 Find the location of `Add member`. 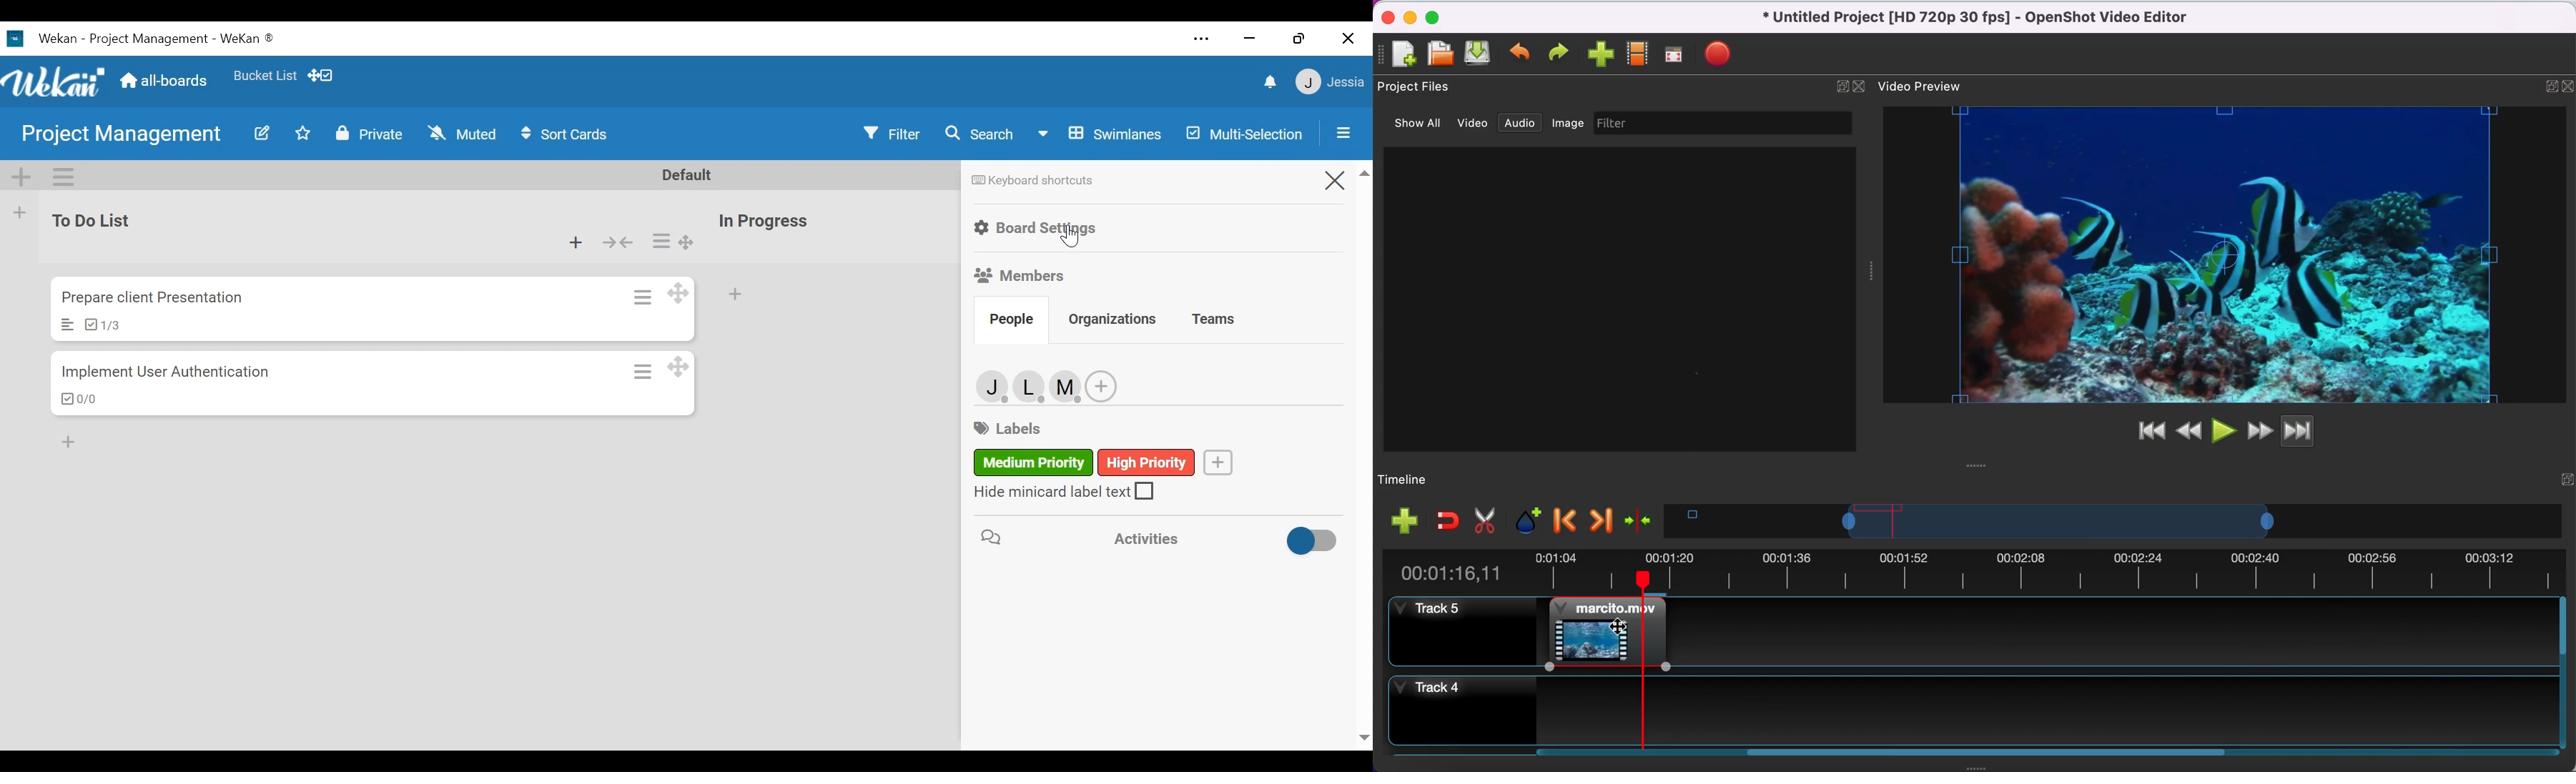

Add member is located at coordinates (1101, 386).